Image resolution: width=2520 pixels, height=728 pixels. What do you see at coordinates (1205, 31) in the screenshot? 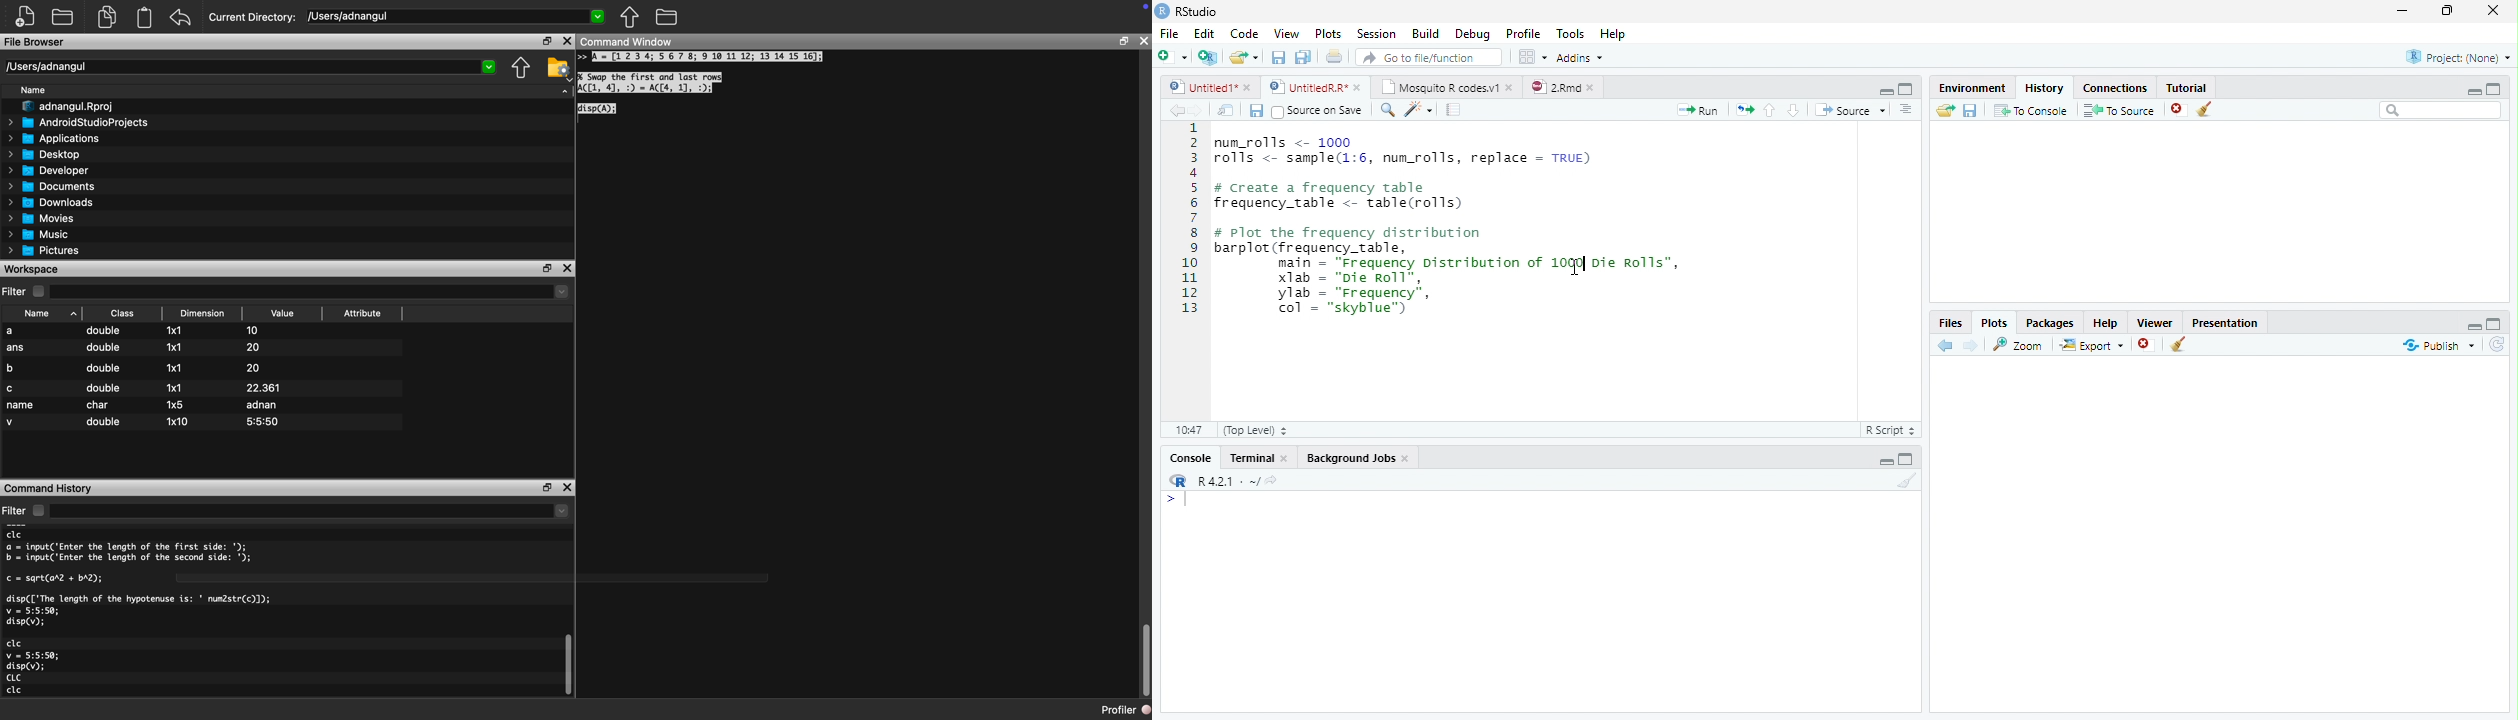
I see `Edit` at bounding box center [1205, 31].